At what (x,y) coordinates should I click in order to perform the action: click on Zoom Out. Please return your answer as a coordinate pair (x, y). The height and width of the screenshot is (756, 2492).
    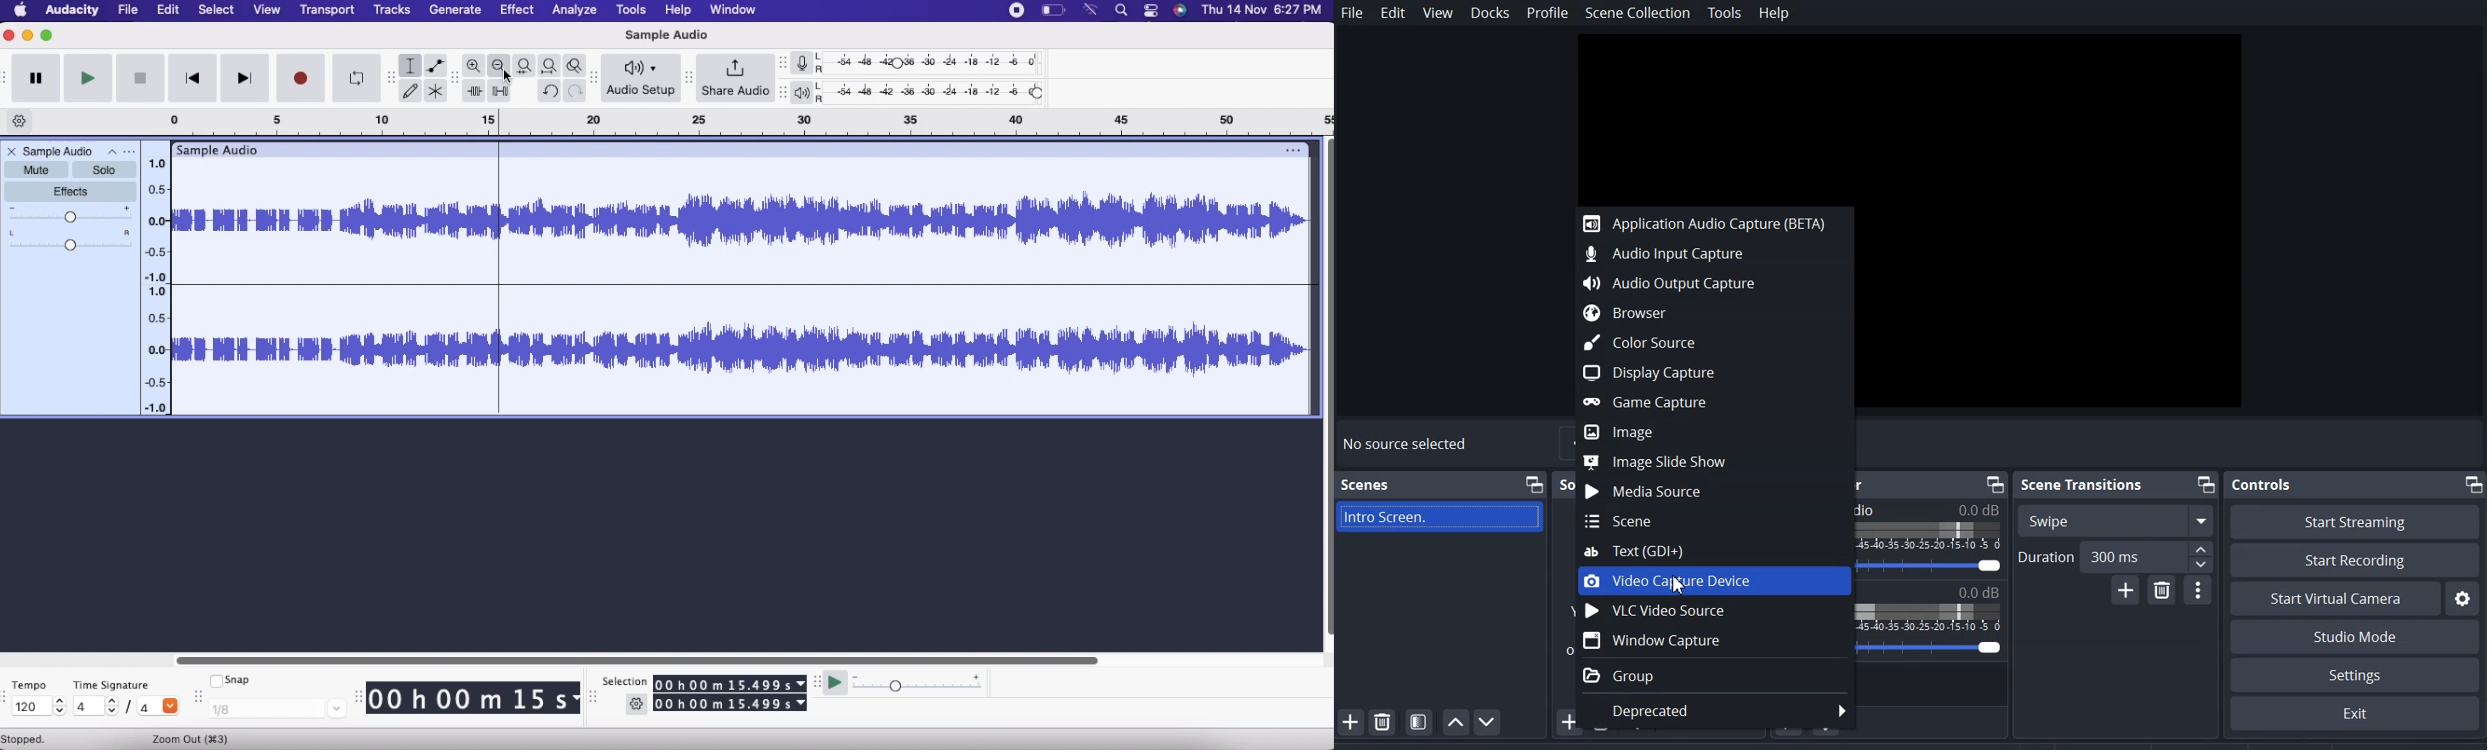
    Looking at the image, I should click on (500, 65).